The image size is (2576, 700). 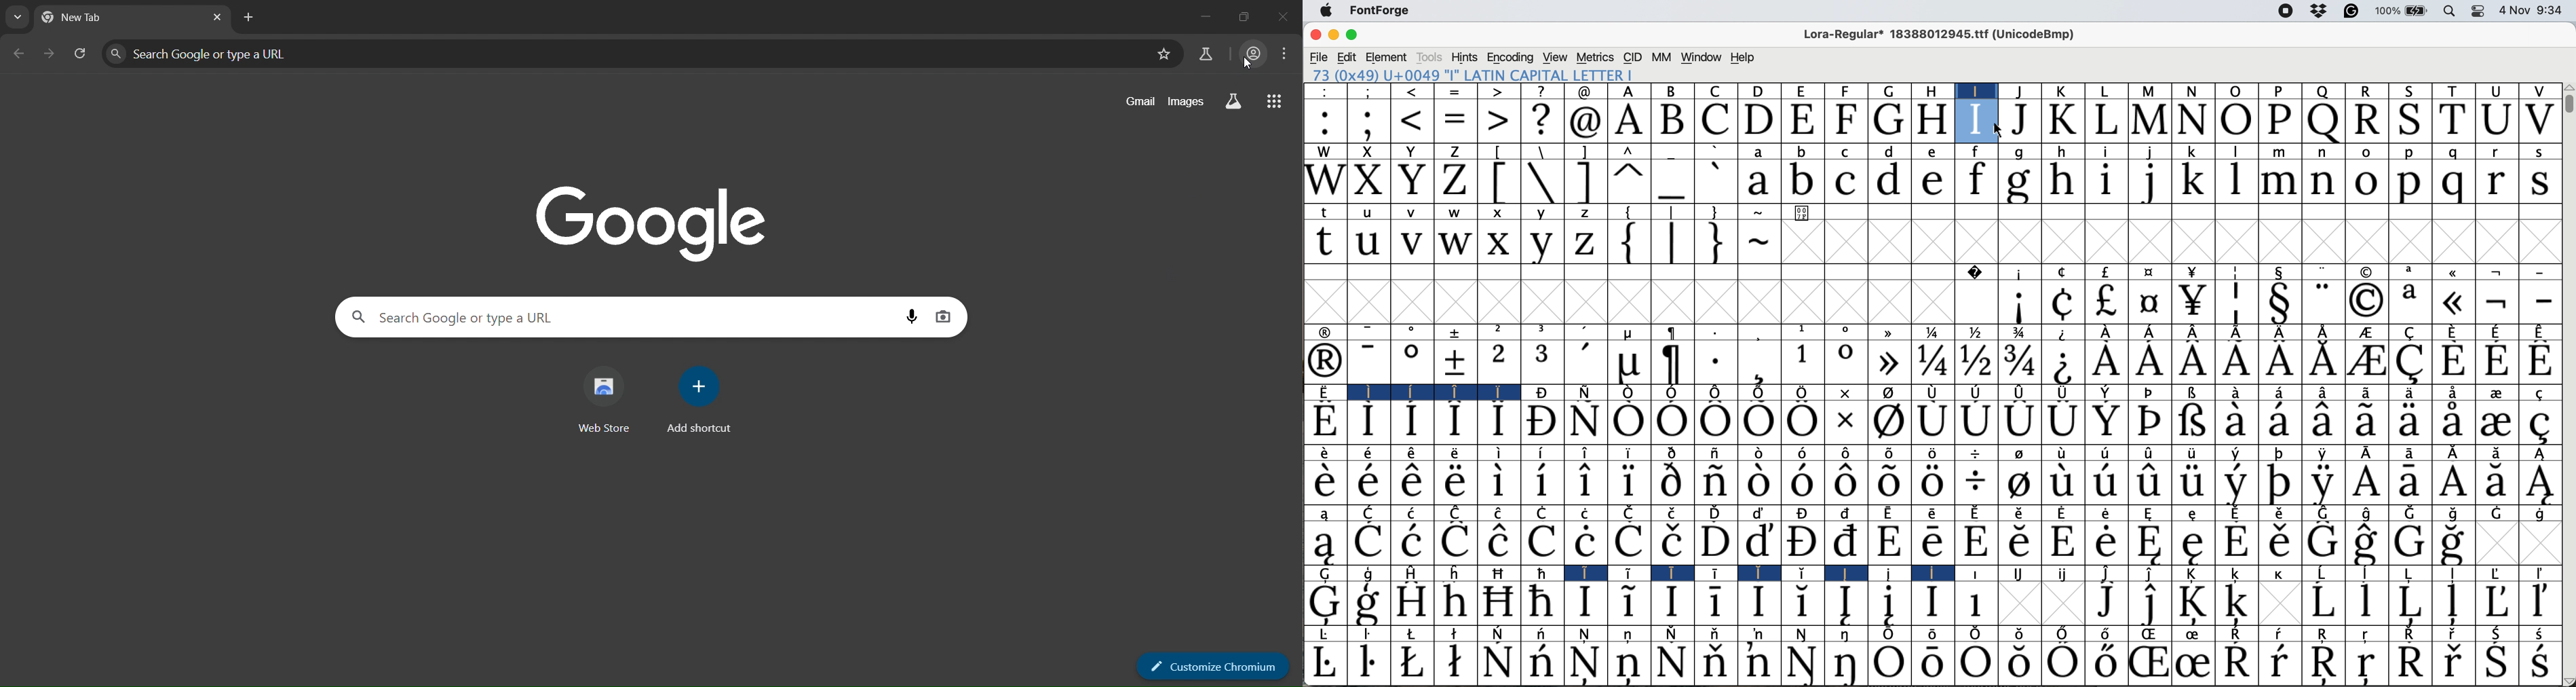 I want to click on symbol, so click(x=2196, y=332).